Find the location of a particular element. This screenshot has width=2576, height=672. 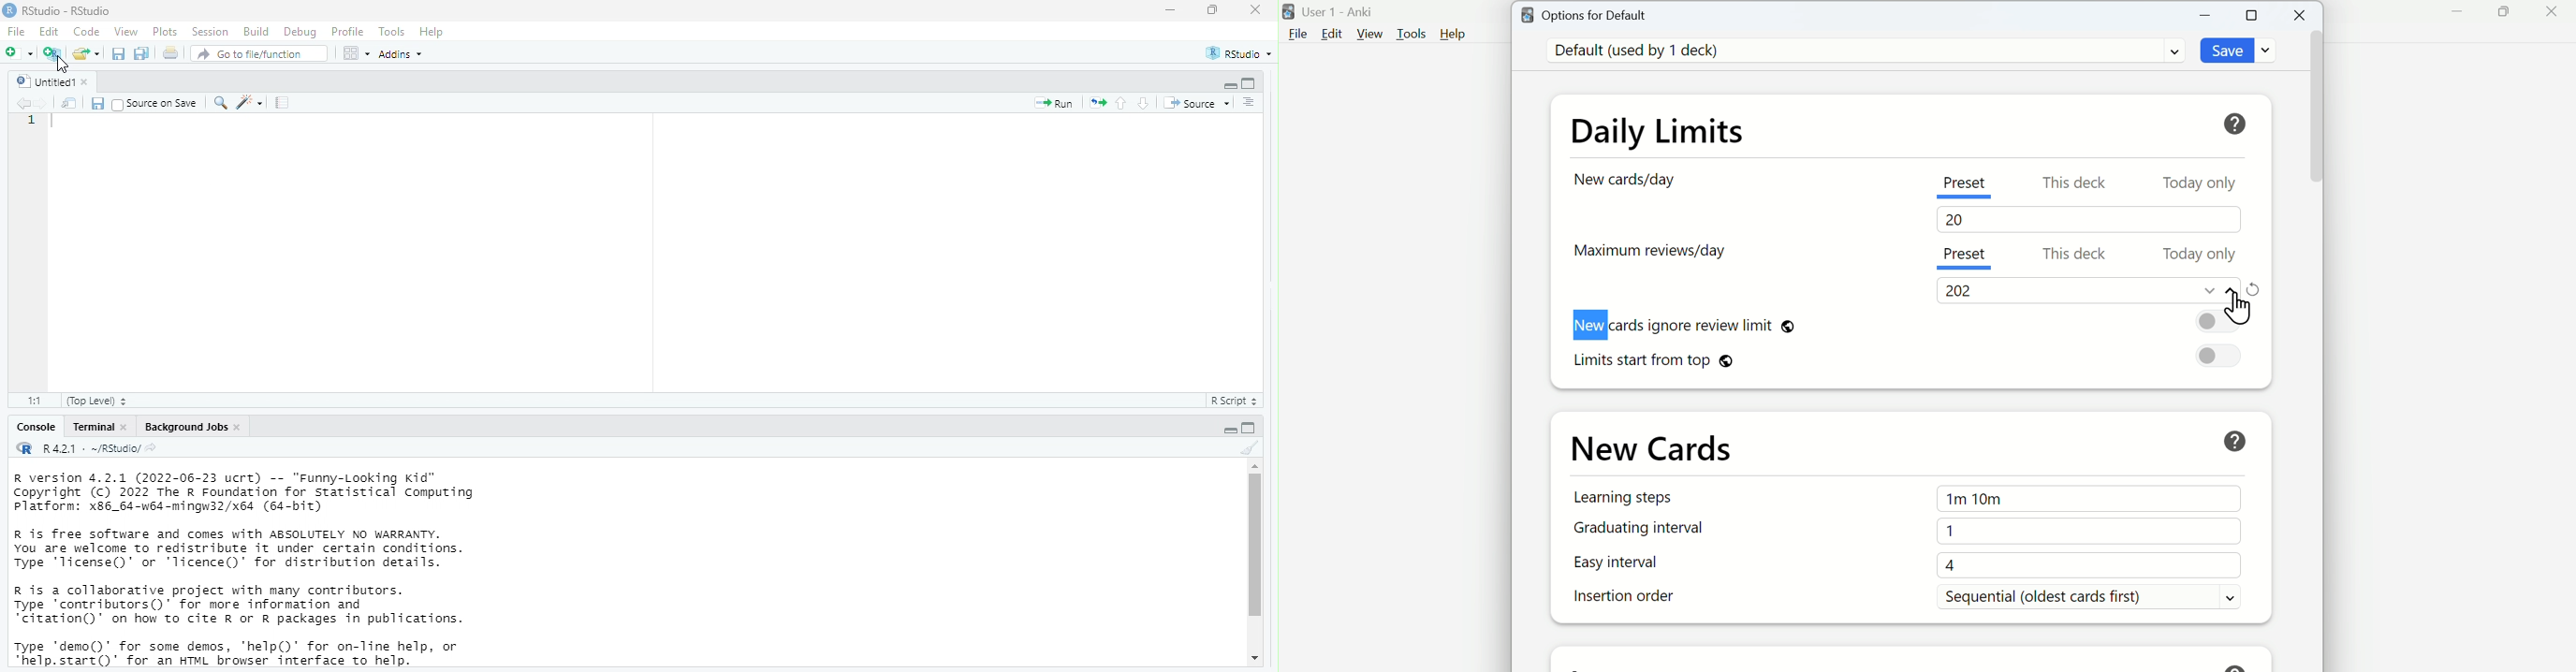

untitled is located at coordinates (38, 80).